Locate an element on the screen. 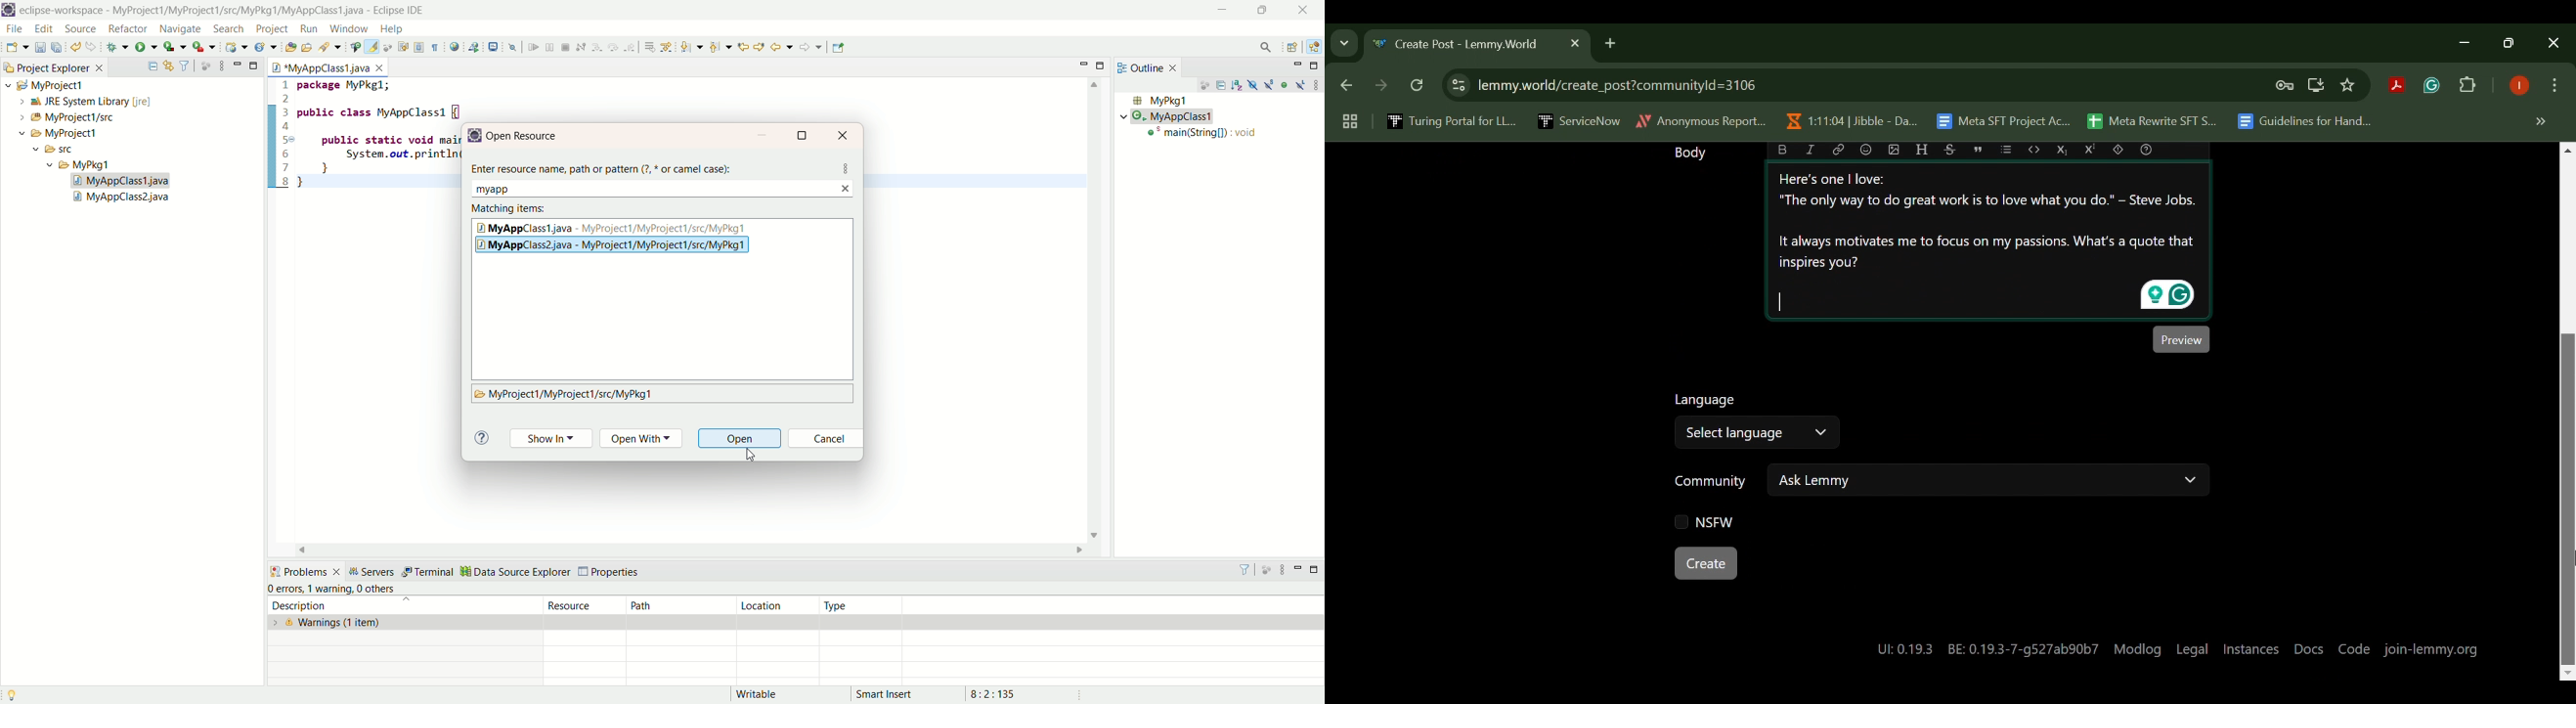 Image resolution: width=2576 pixels, height=728 pixels. Create is located at coordinates (1705, 564).